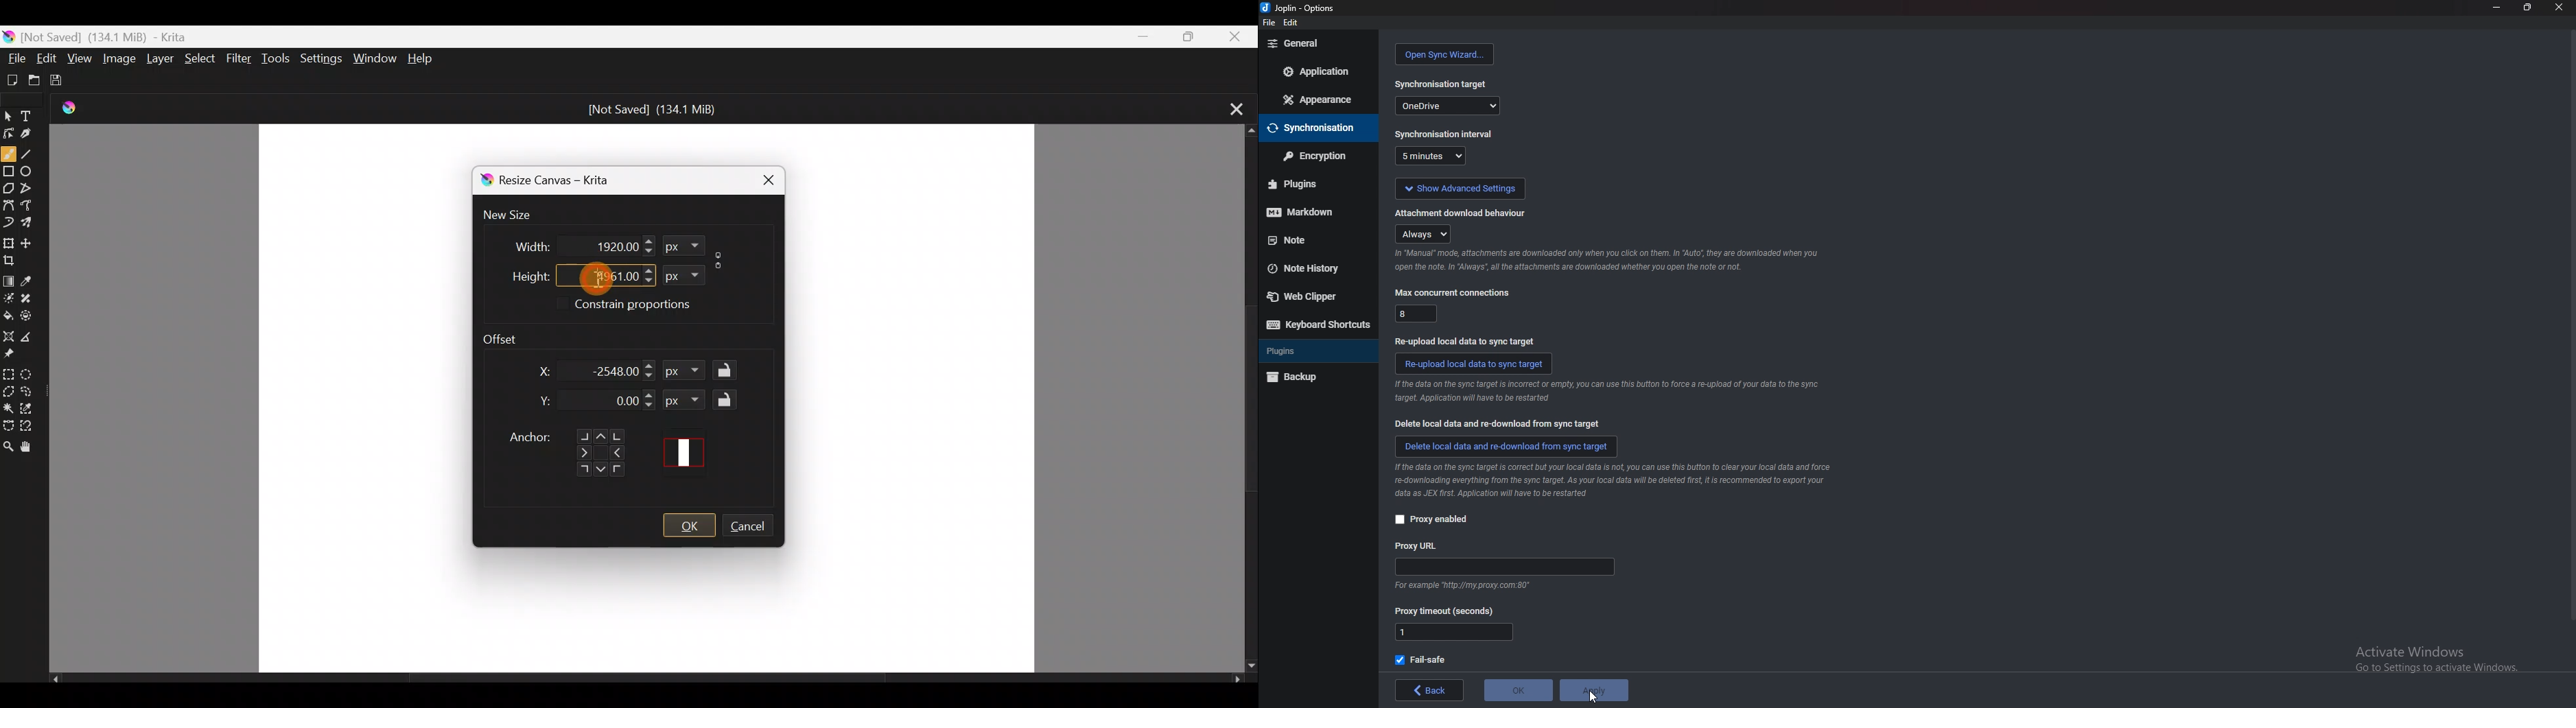 The height and width of the screenshot is (728, 2576). What do you see at coordinates (34, 111) in the screenshot?
I see `Text tool` at bounding box center [34, 111].